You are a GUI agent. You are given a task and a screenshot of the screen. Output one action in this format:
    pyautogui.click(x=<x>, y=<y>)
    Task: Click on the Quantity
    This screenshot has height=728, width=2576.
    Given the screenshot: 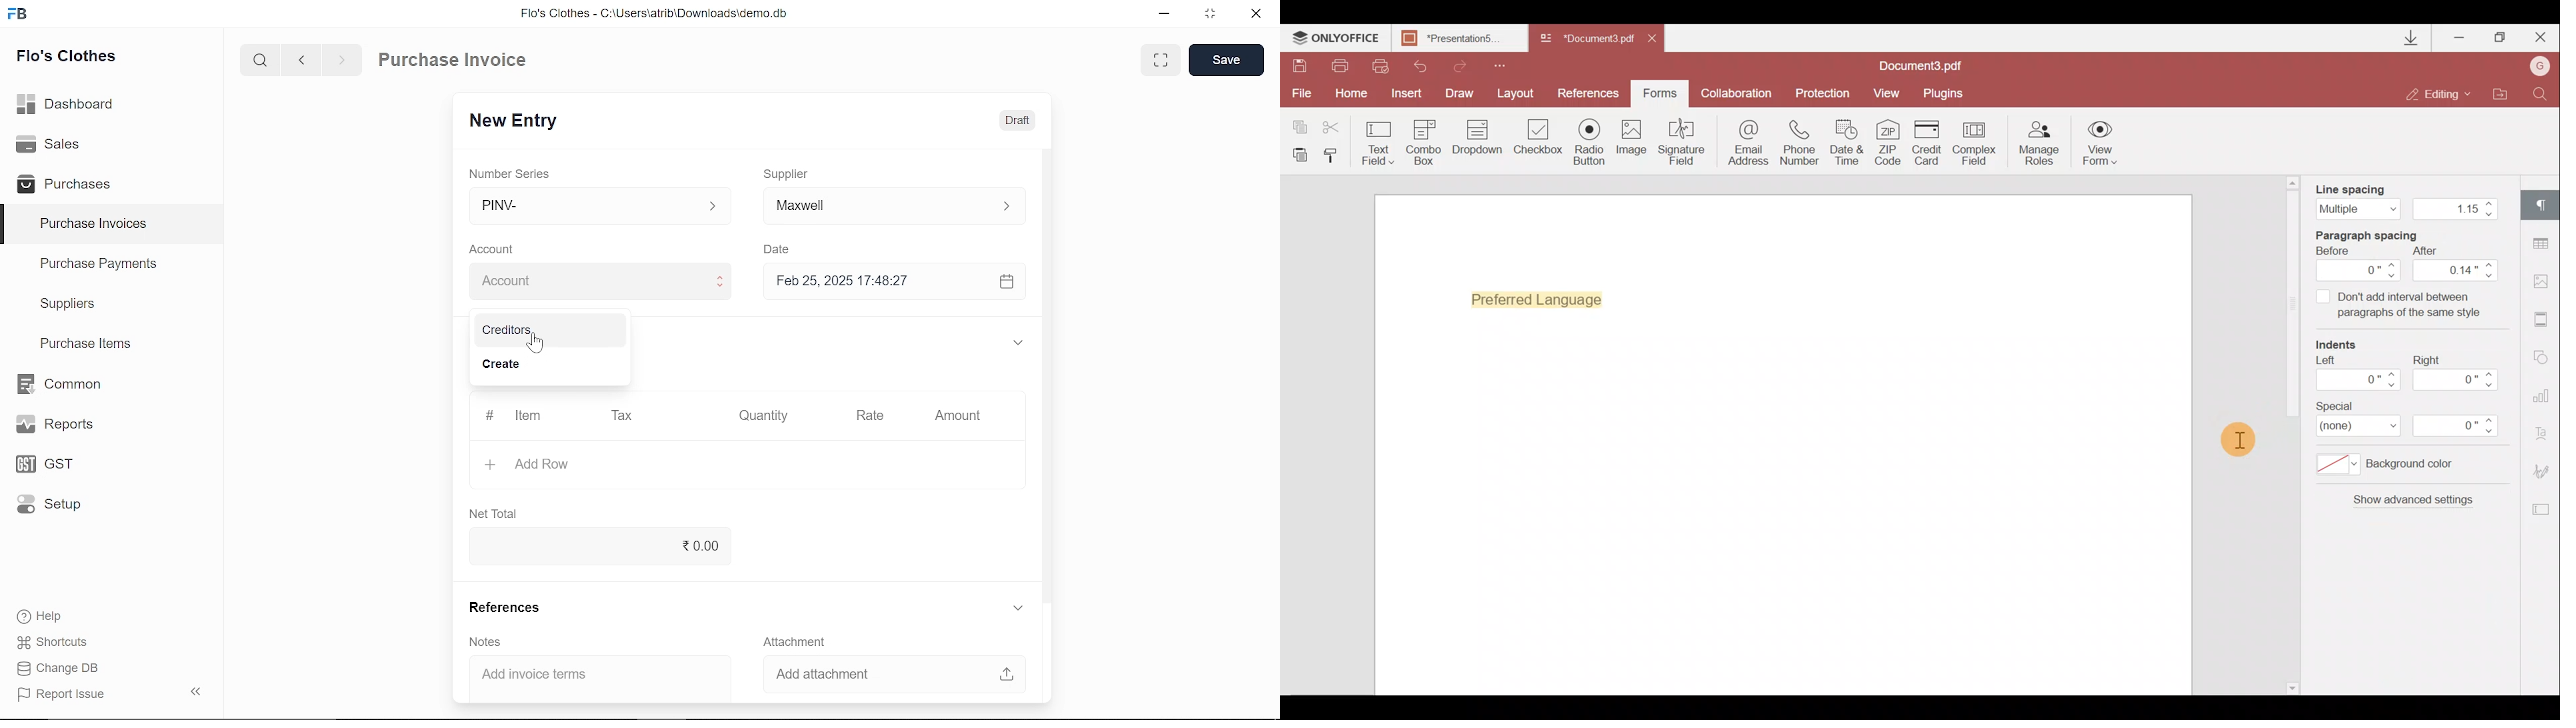 What is the action you would take?
    pyautogui.click(x=766, y=415)
    